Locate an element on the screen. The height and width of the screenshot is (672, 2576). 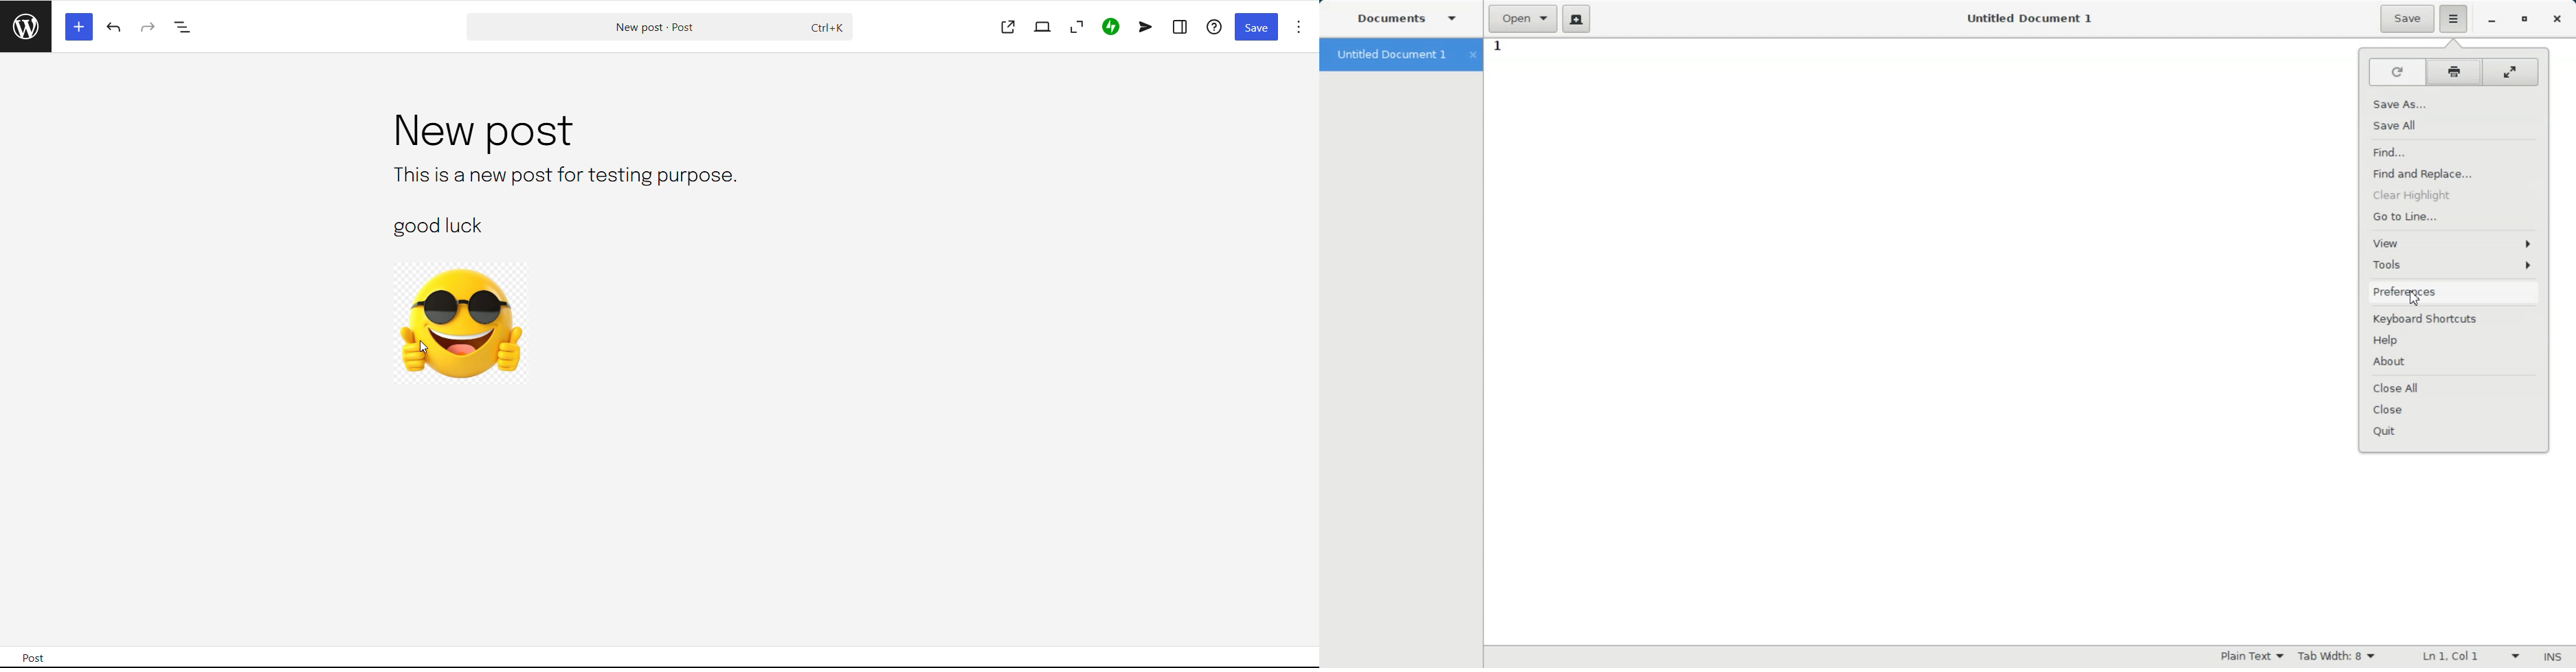
Preferences is located at coordinates (2455, 292).